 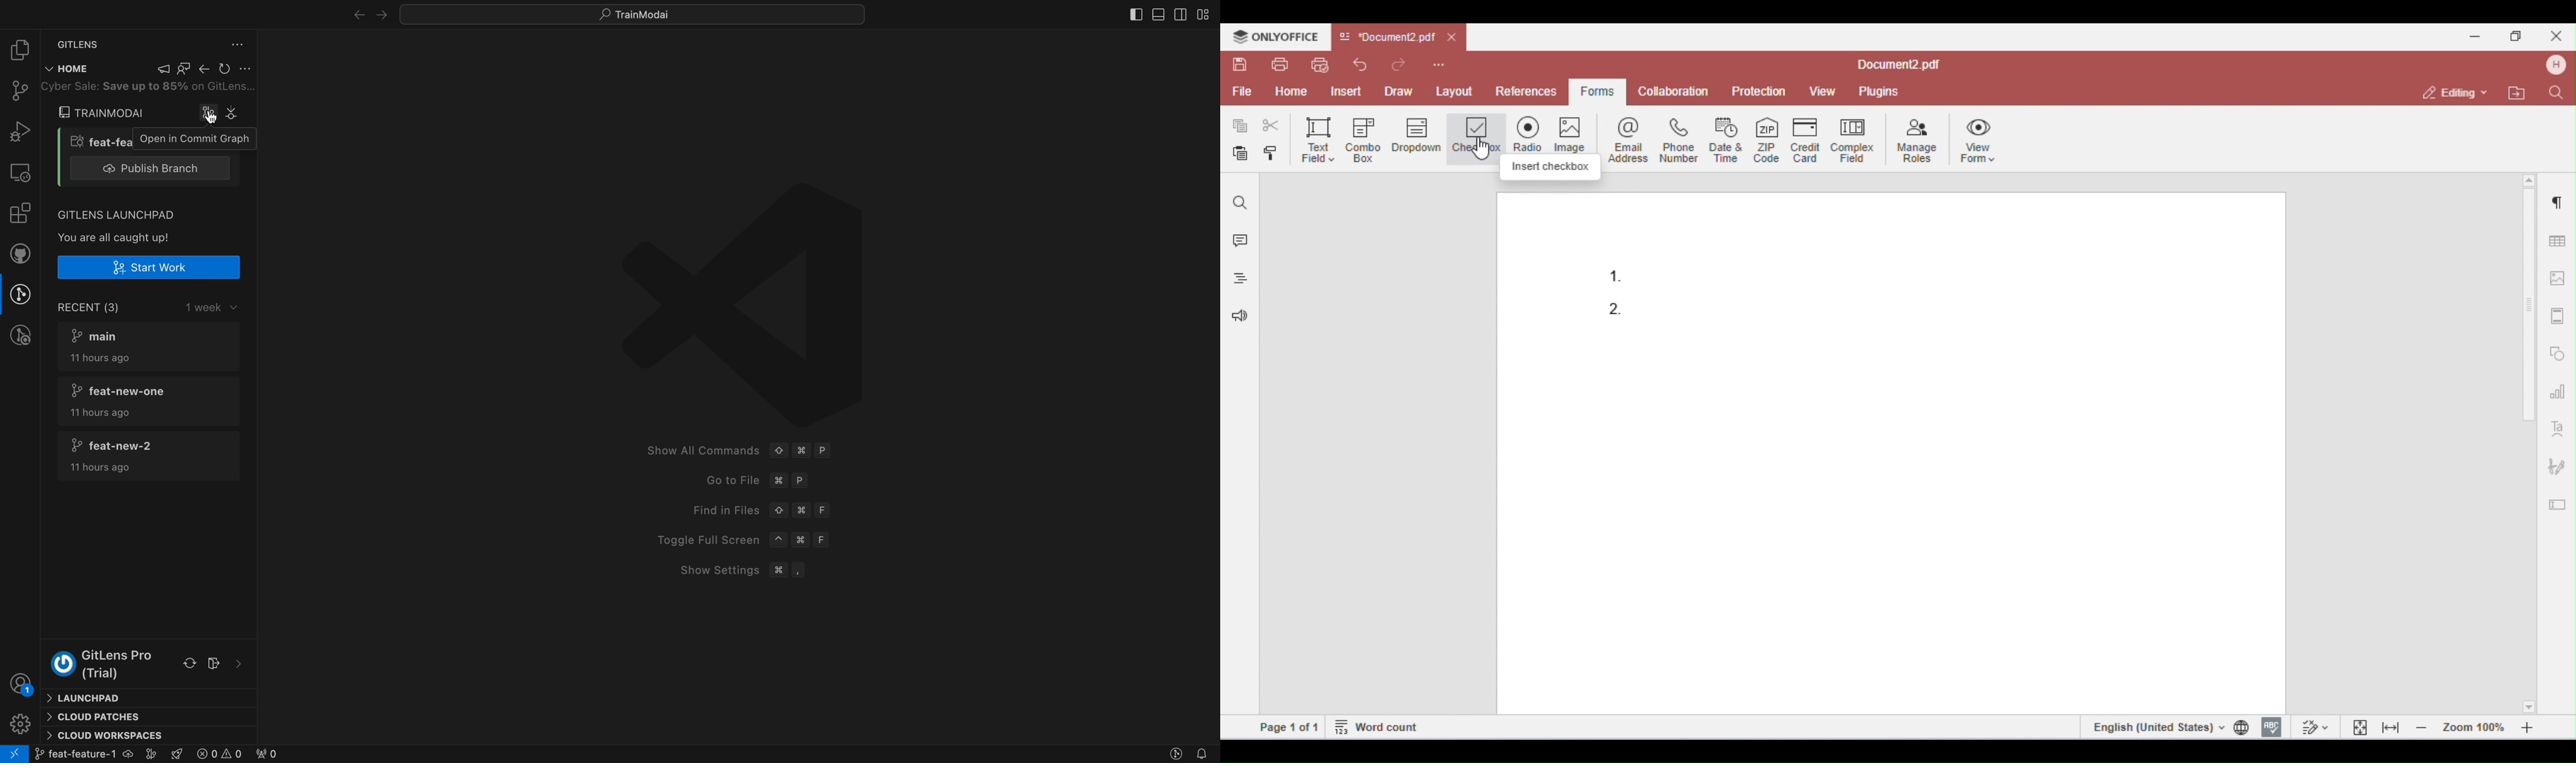 What do you see at coordinates (23, 254) in the screenshot?
I see `github` at bounding box center [23, 254].